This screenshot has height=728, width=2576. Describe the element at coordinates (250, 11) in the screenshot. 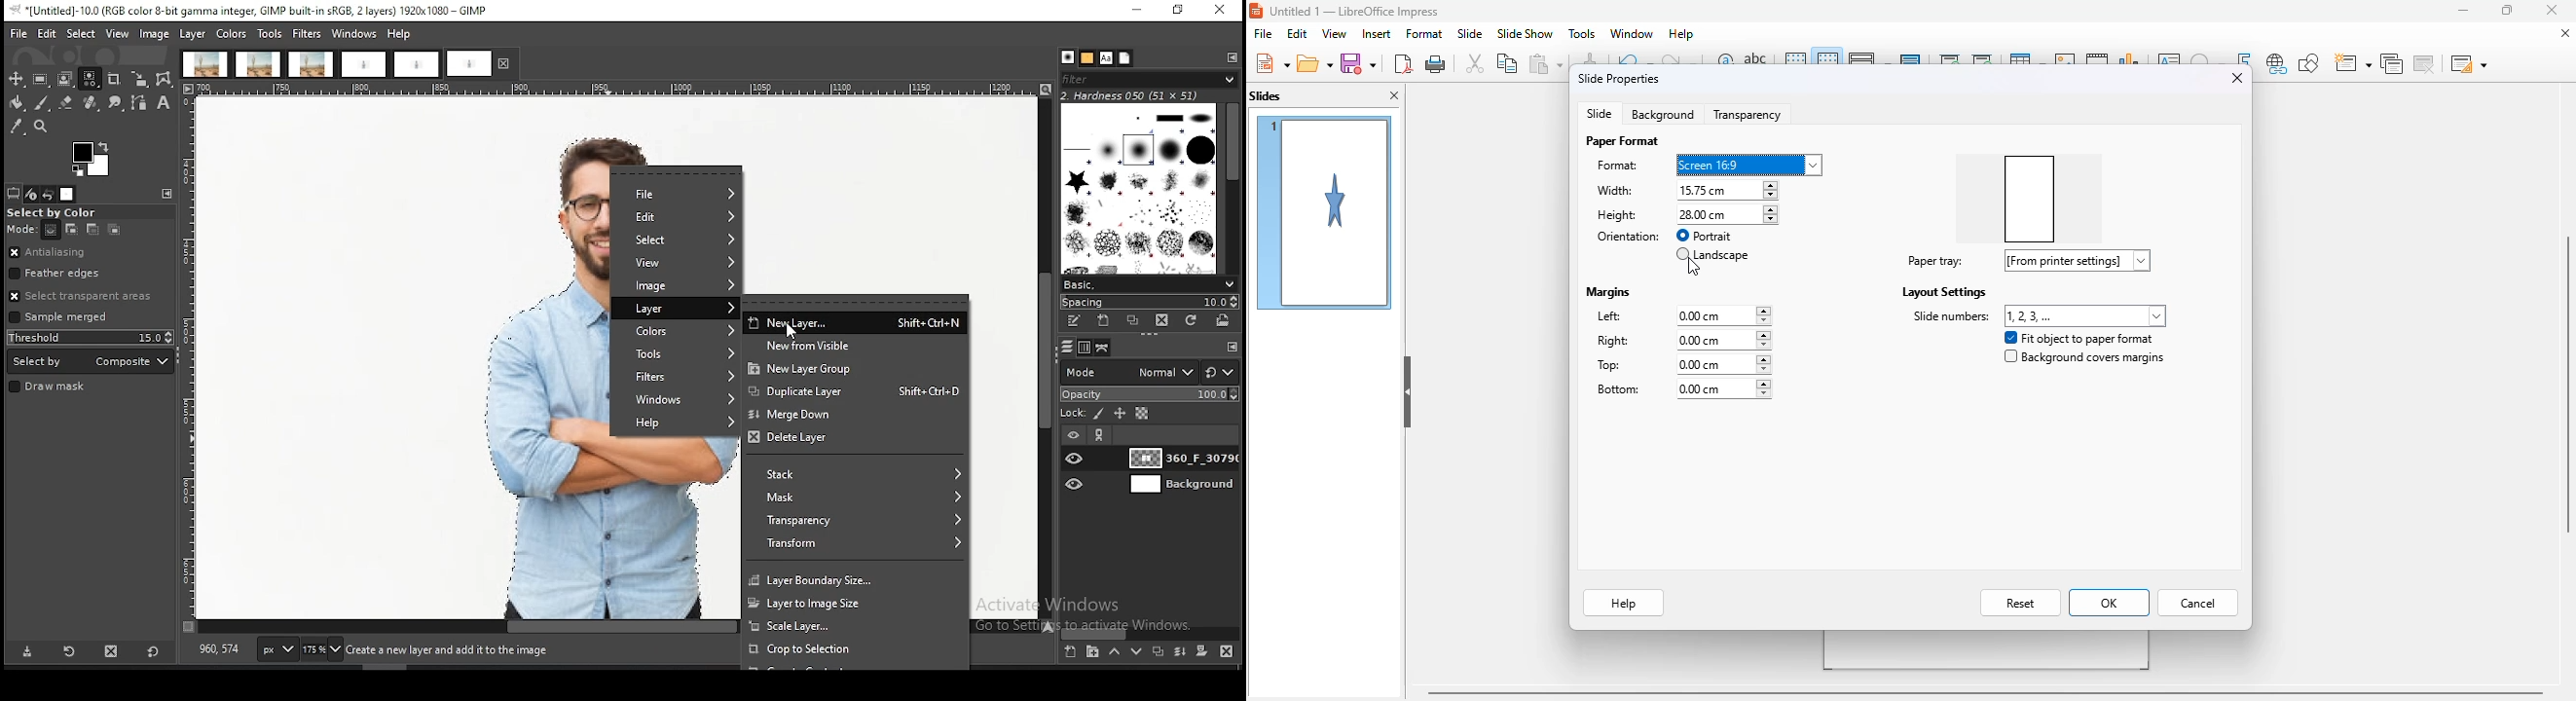

I see `|< *[Untitied]- 10.0 (RGB color 8-bit gamma integer, GIMP built-in SRGE, 2 layers) 1920x1080 - GIMP` at that location.